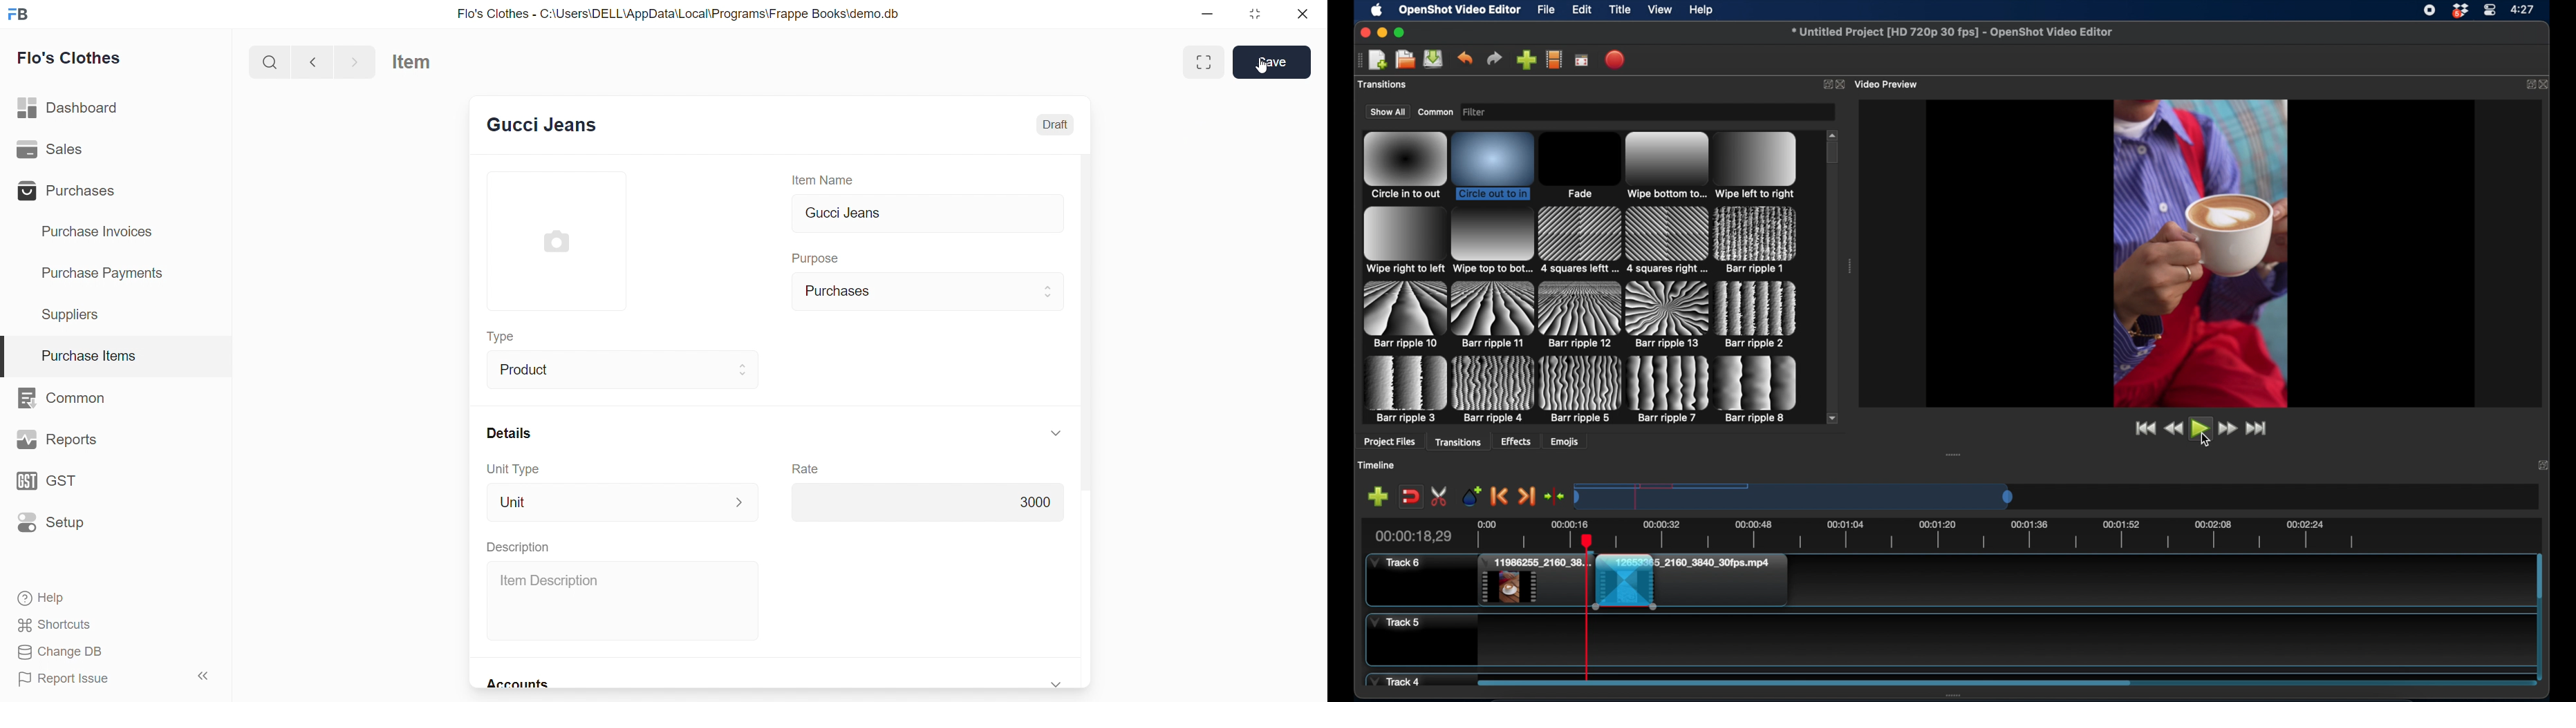 This screenshot has width=2576, height=728. I want to click on GST, so click(65, 483).